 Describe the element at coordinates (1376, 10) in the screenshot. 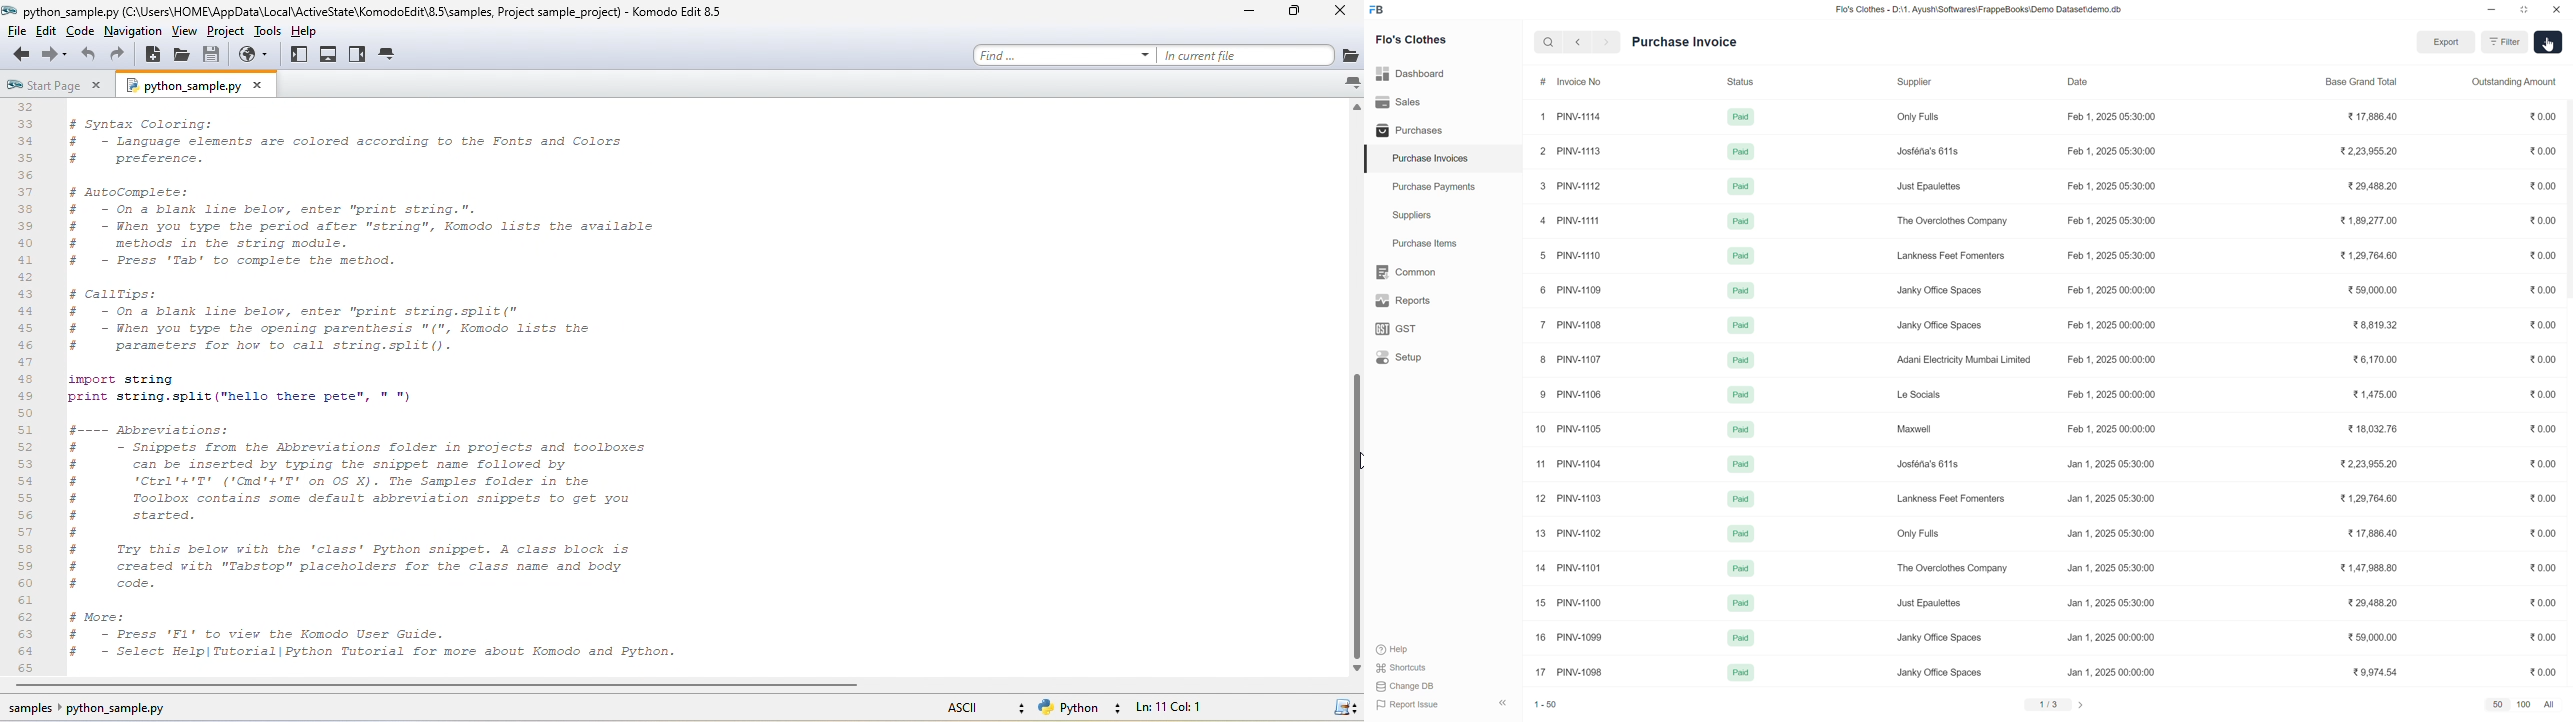

I see `Frappe Books logo` at that location.